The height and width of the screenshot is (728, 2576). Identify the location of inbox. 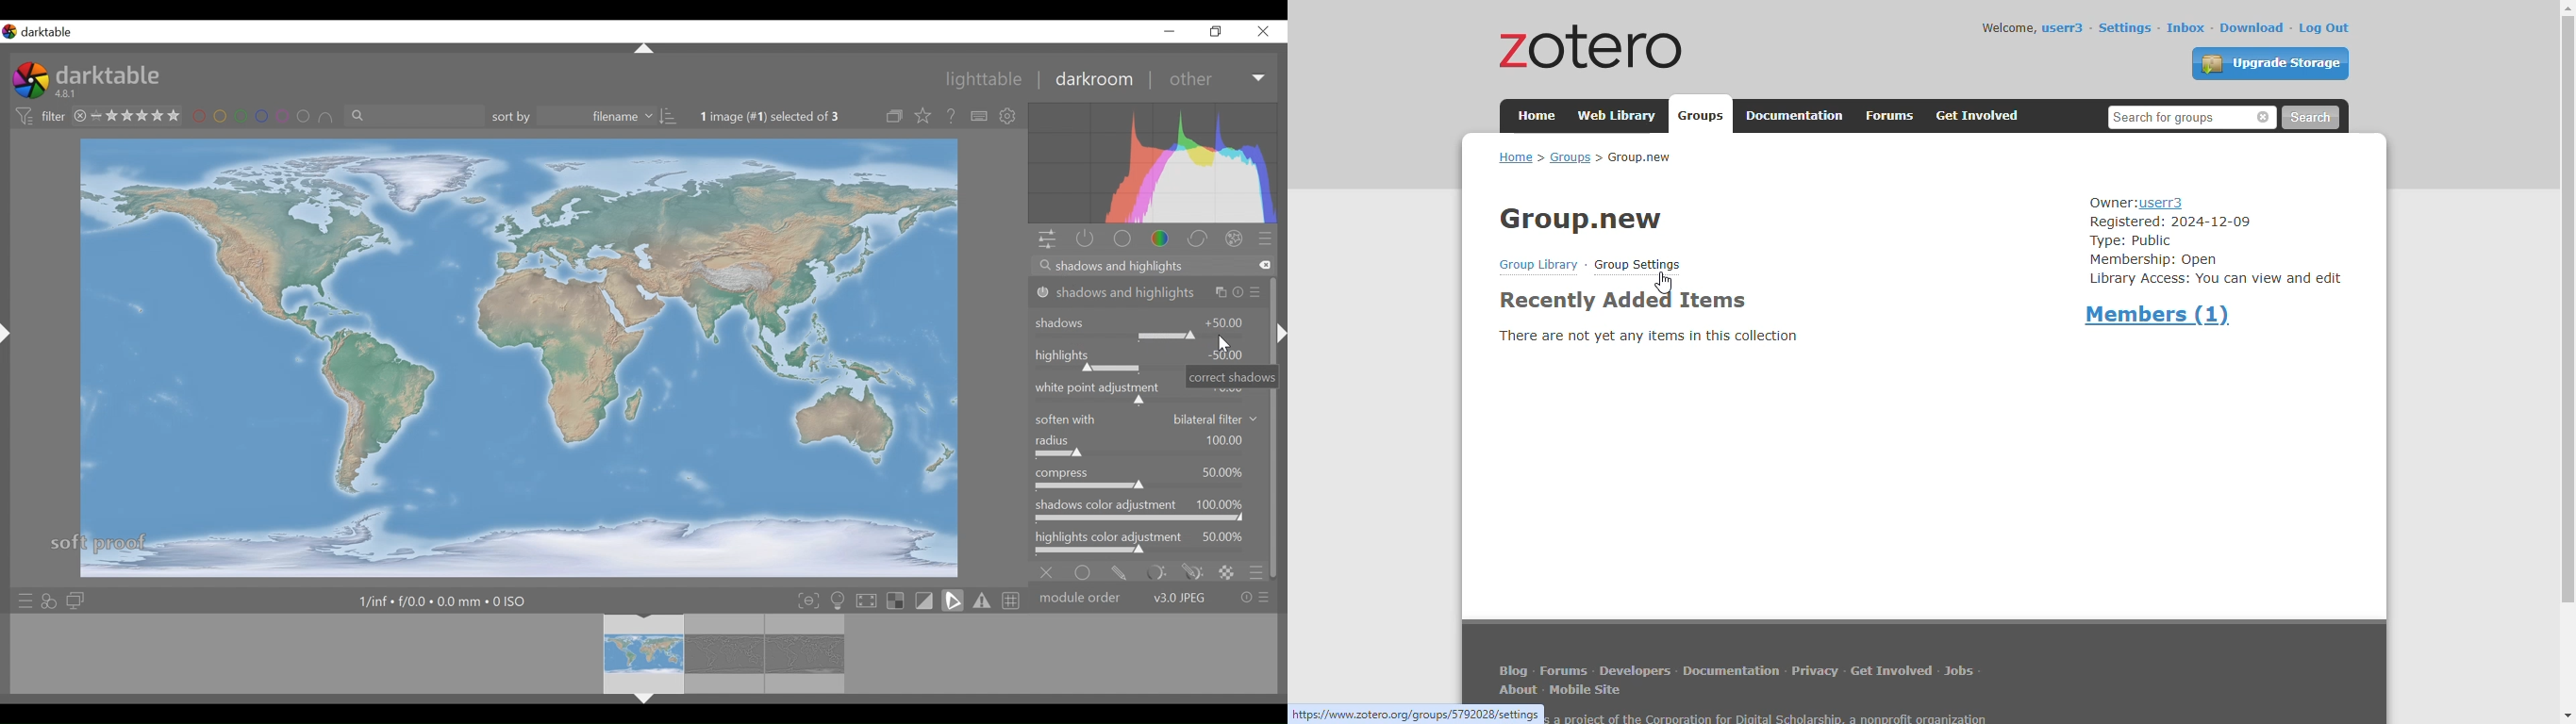
(2186, 27).